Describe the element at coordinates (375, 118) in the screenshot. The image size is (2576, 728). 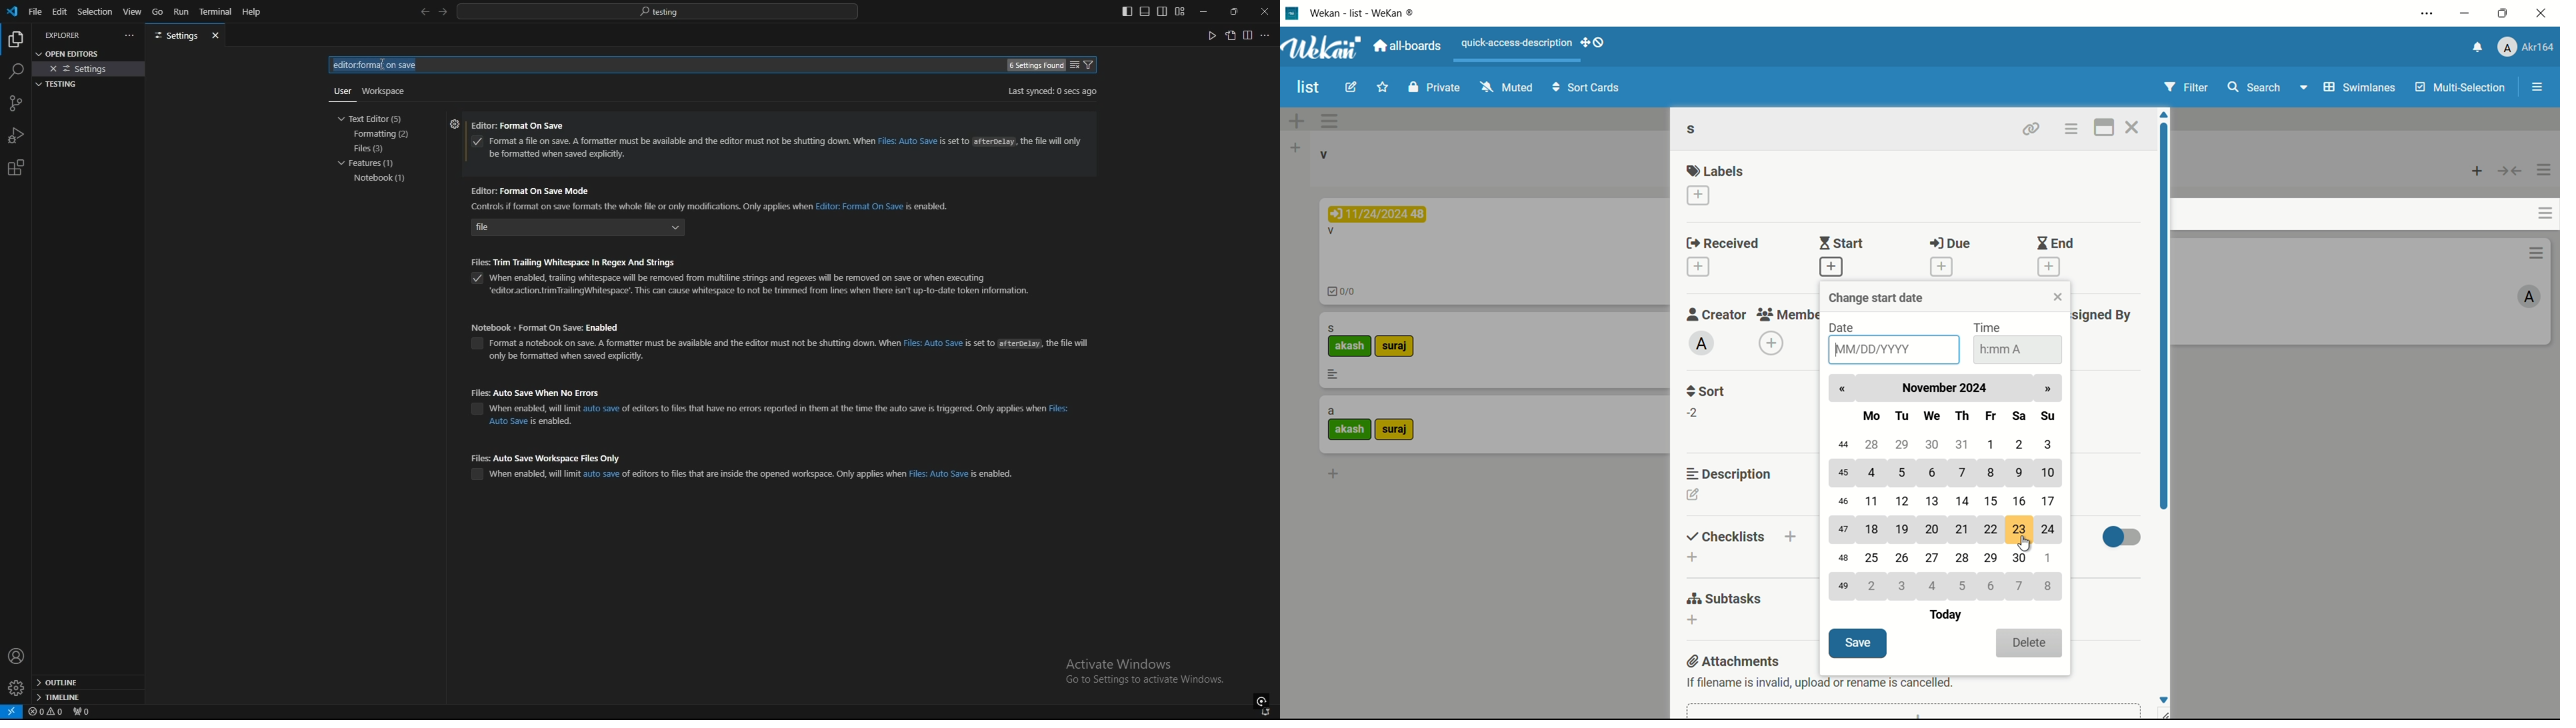
I see `text editor` at that location.